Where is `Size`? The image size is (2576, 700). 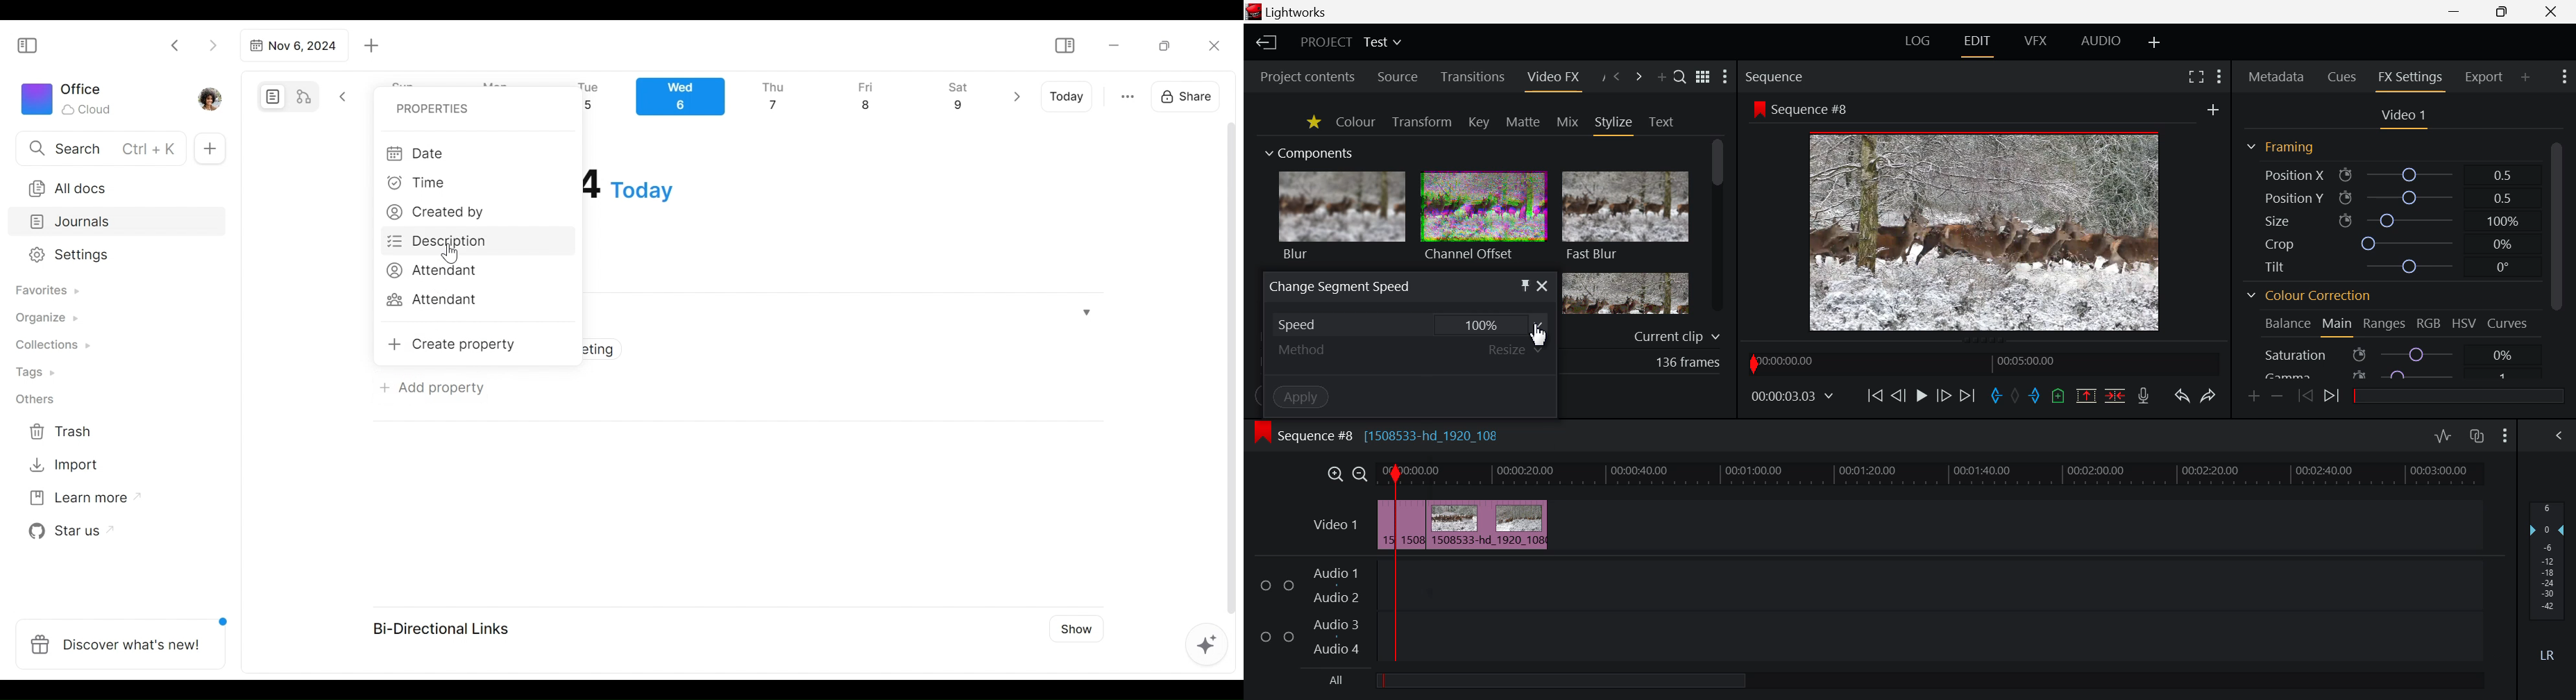
Size is located at coordinates (2388, 220).